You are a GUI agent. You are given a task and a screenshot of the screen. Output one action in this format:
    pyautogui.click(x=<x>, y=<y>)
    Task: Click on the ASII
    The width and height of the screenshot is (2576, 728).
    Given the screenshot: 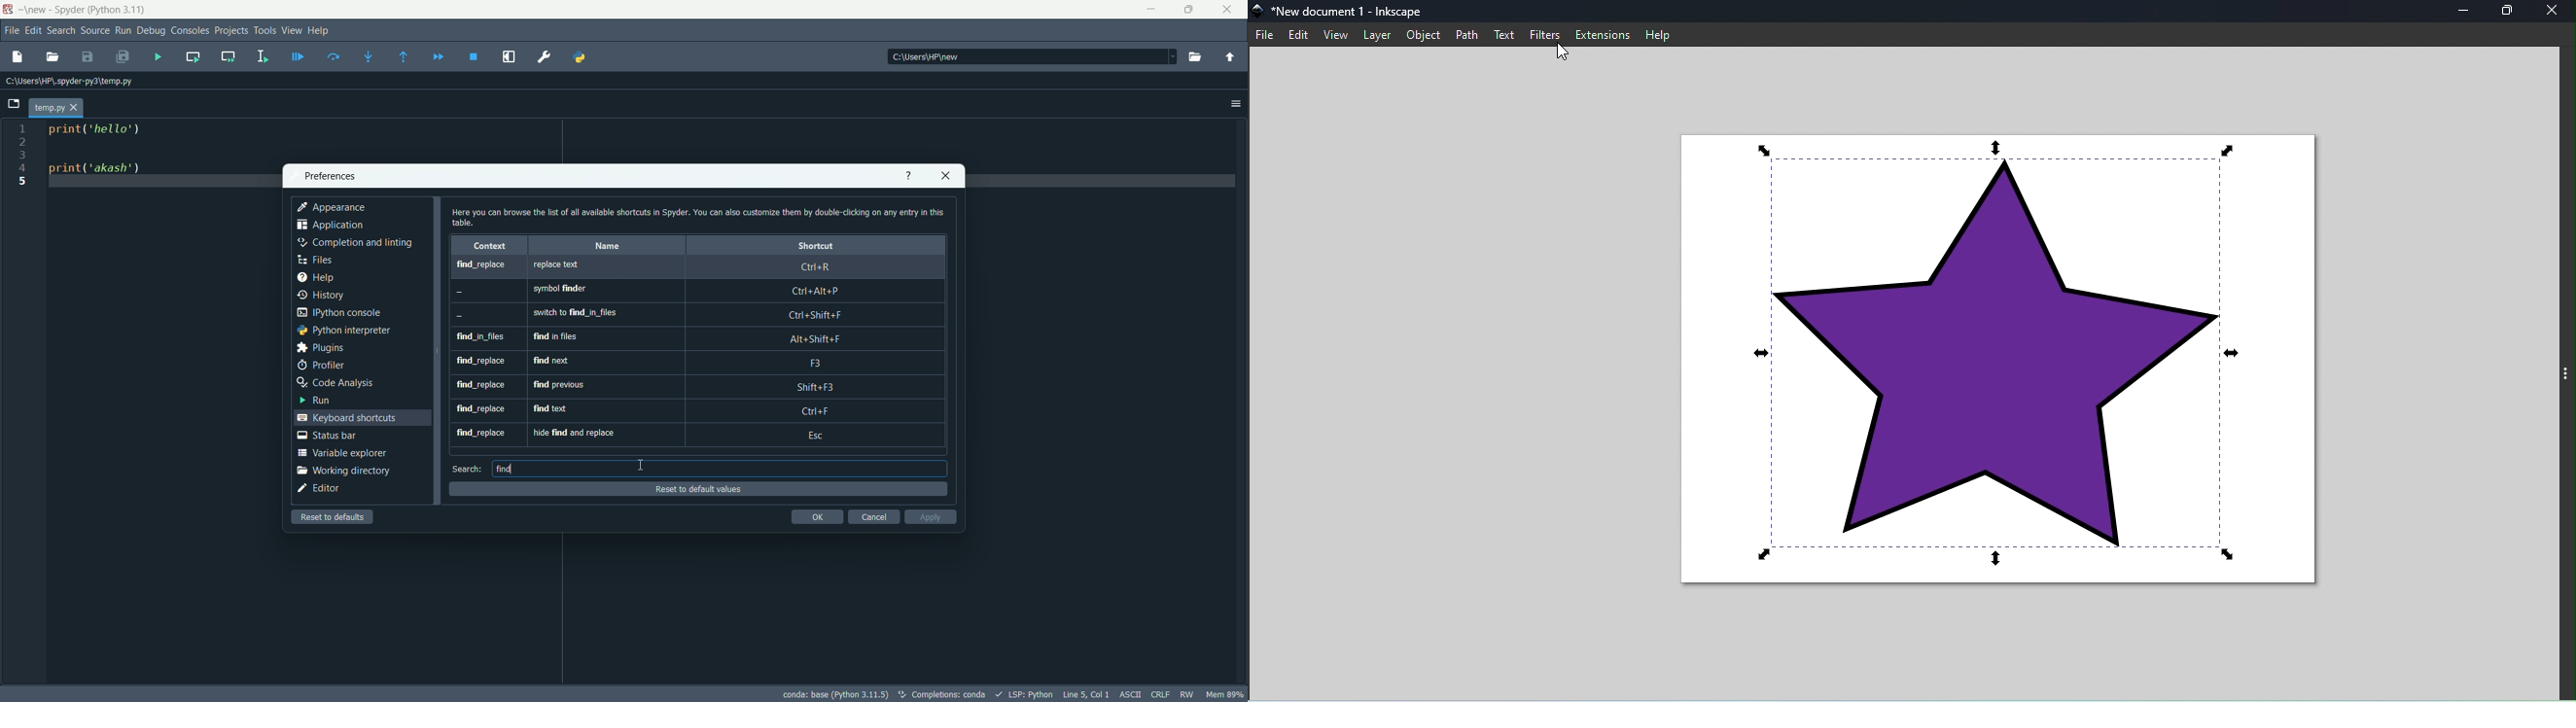 What is the action you would take?
    pyautogui.click(x=1130, y=694)
    